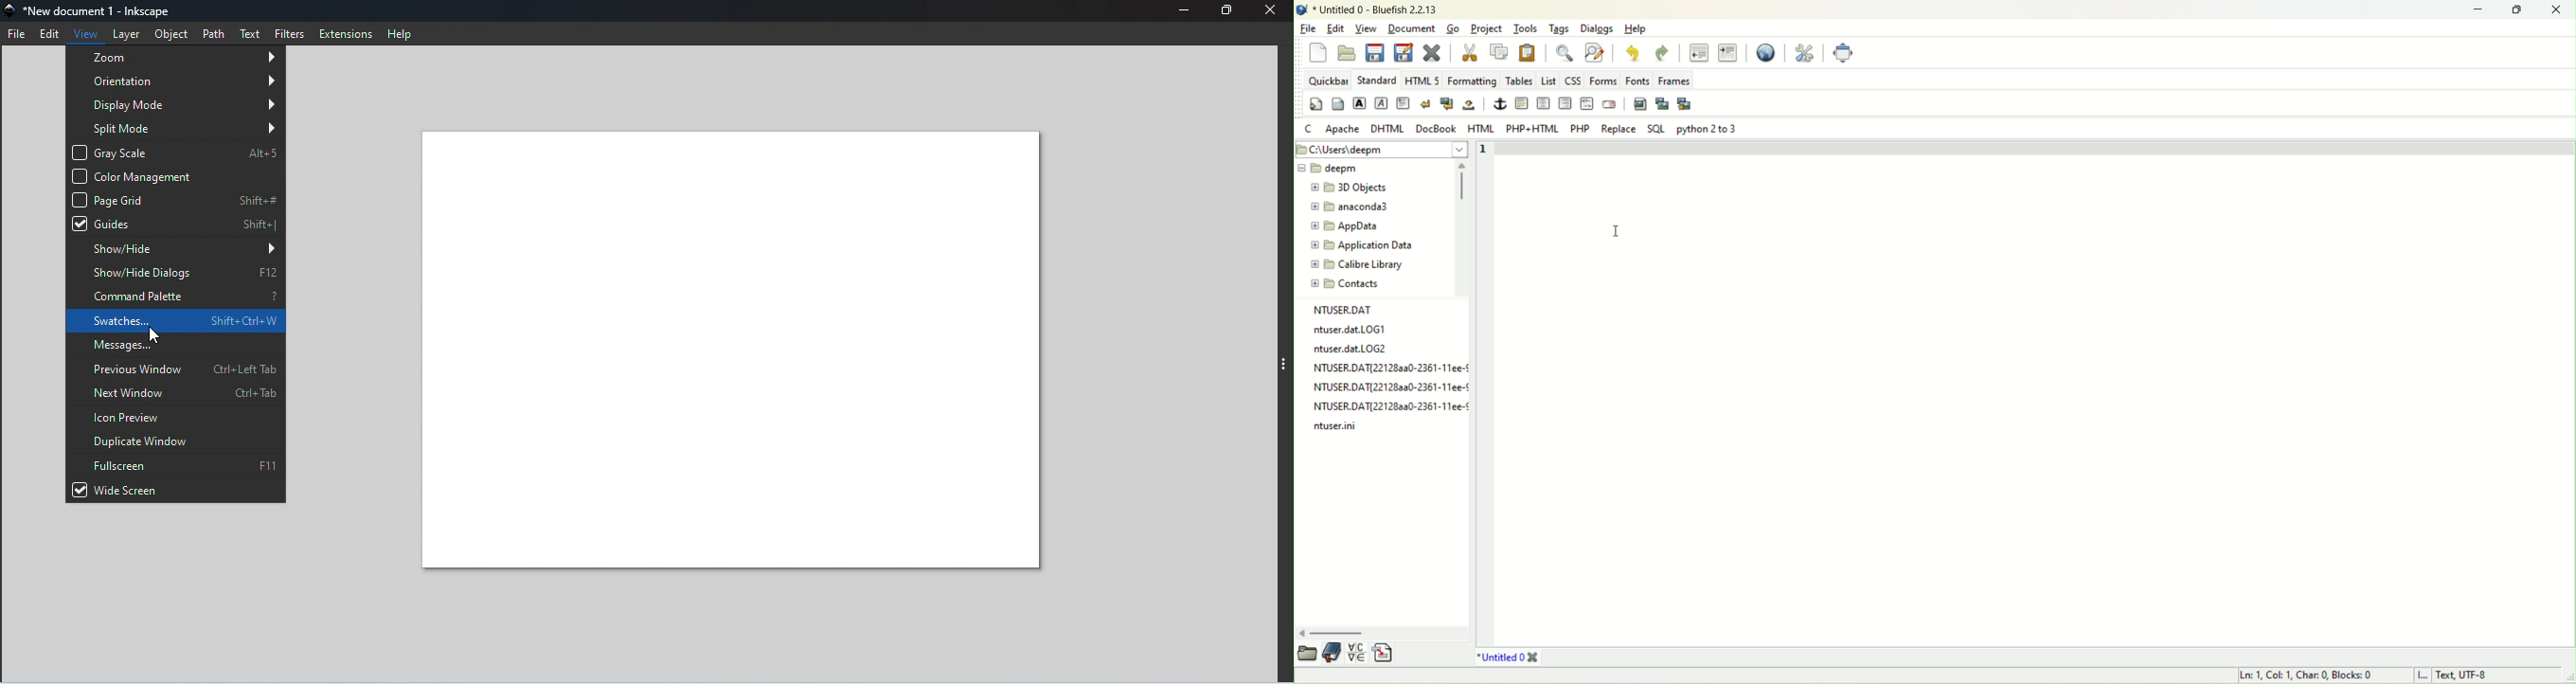 The height and width of the screenshot is (700, 2576). Describe the element at coordinates (1482, 129) in the screenshot. I see `HTML` at that location.